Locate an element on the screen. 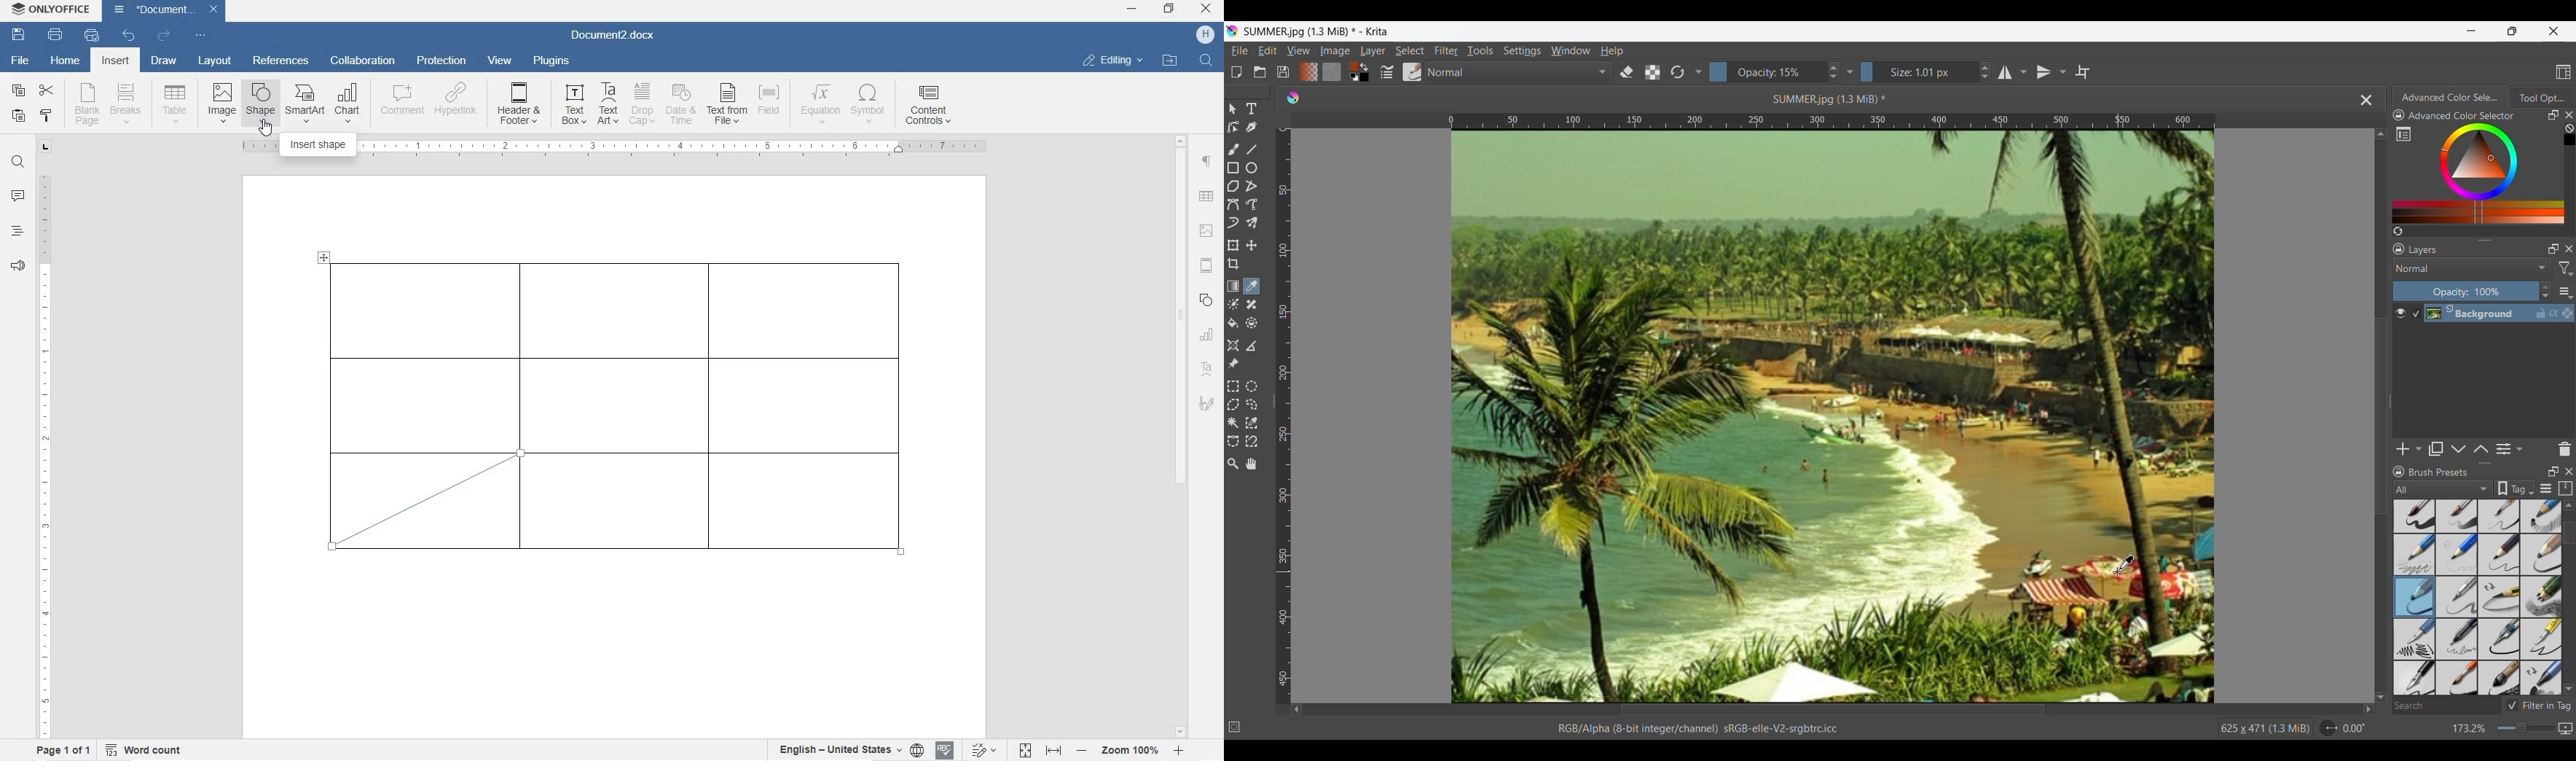 Image resolution: width=2576 pixels, height=784 pixels. chart settings is located at coordinates (1209, 335).